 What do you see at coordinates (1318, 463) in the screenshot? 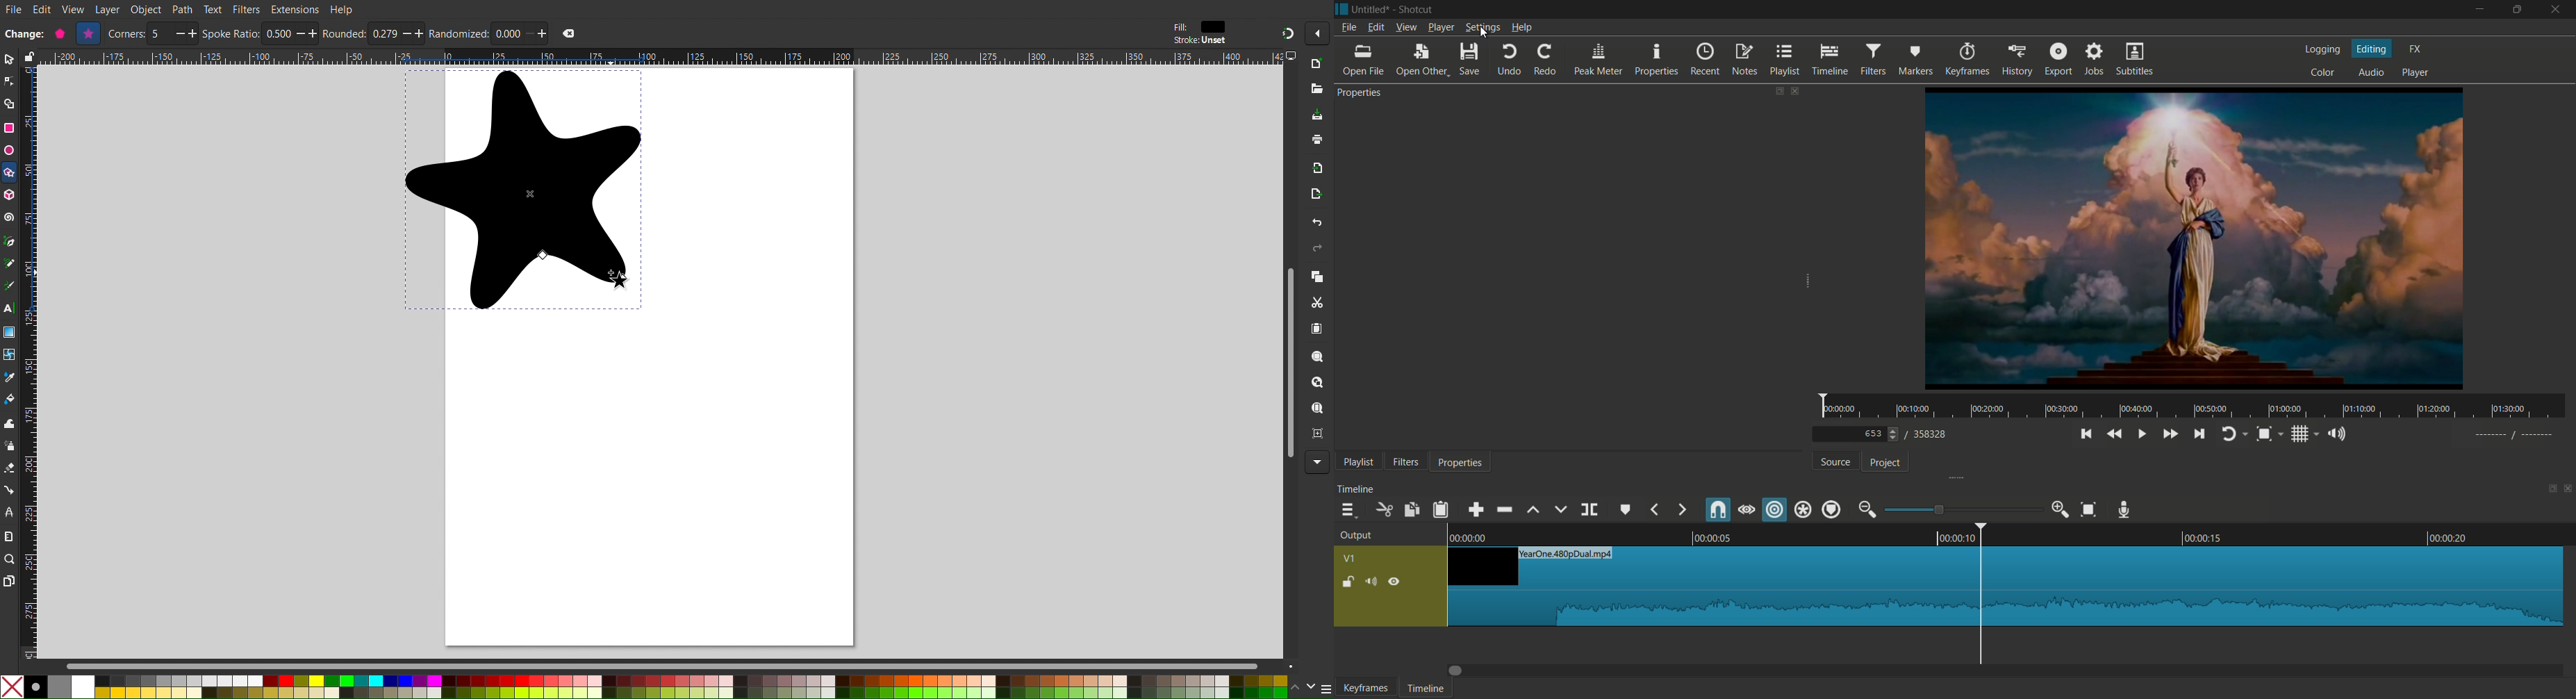
I see `More Options` at bounding box center [1318, 463].